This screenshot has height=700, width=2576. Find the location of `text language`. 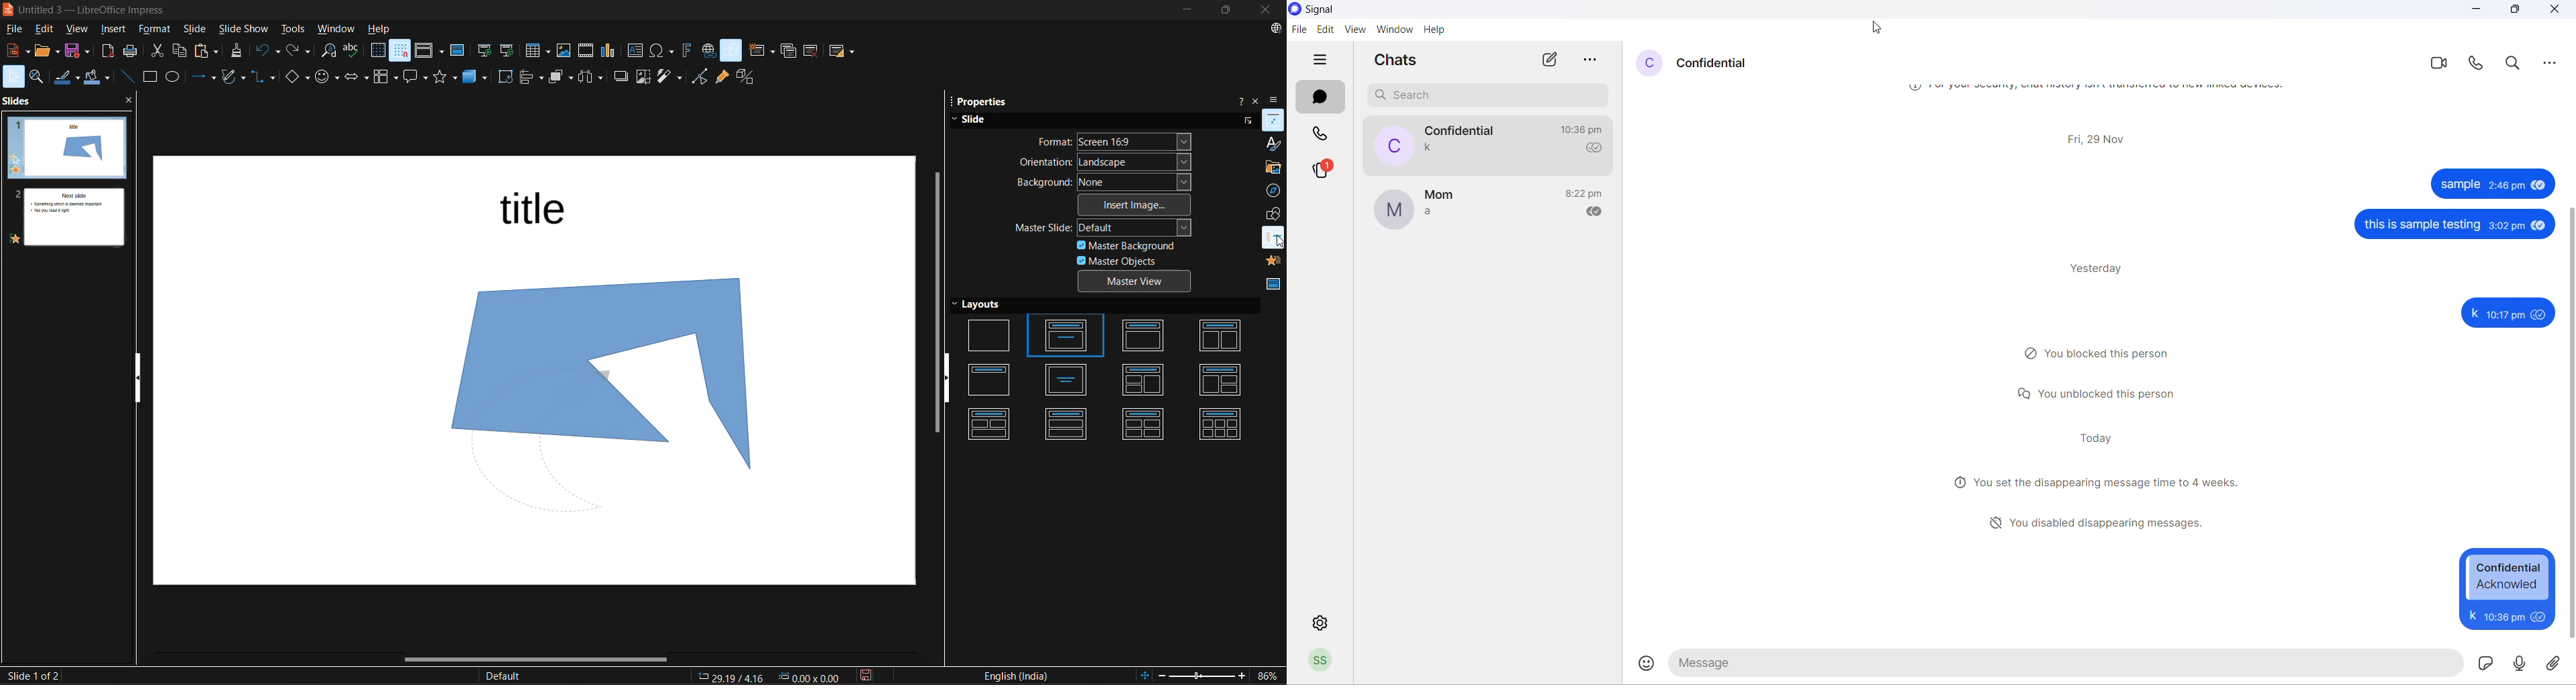

text language is located at coordinates (1021, 676).